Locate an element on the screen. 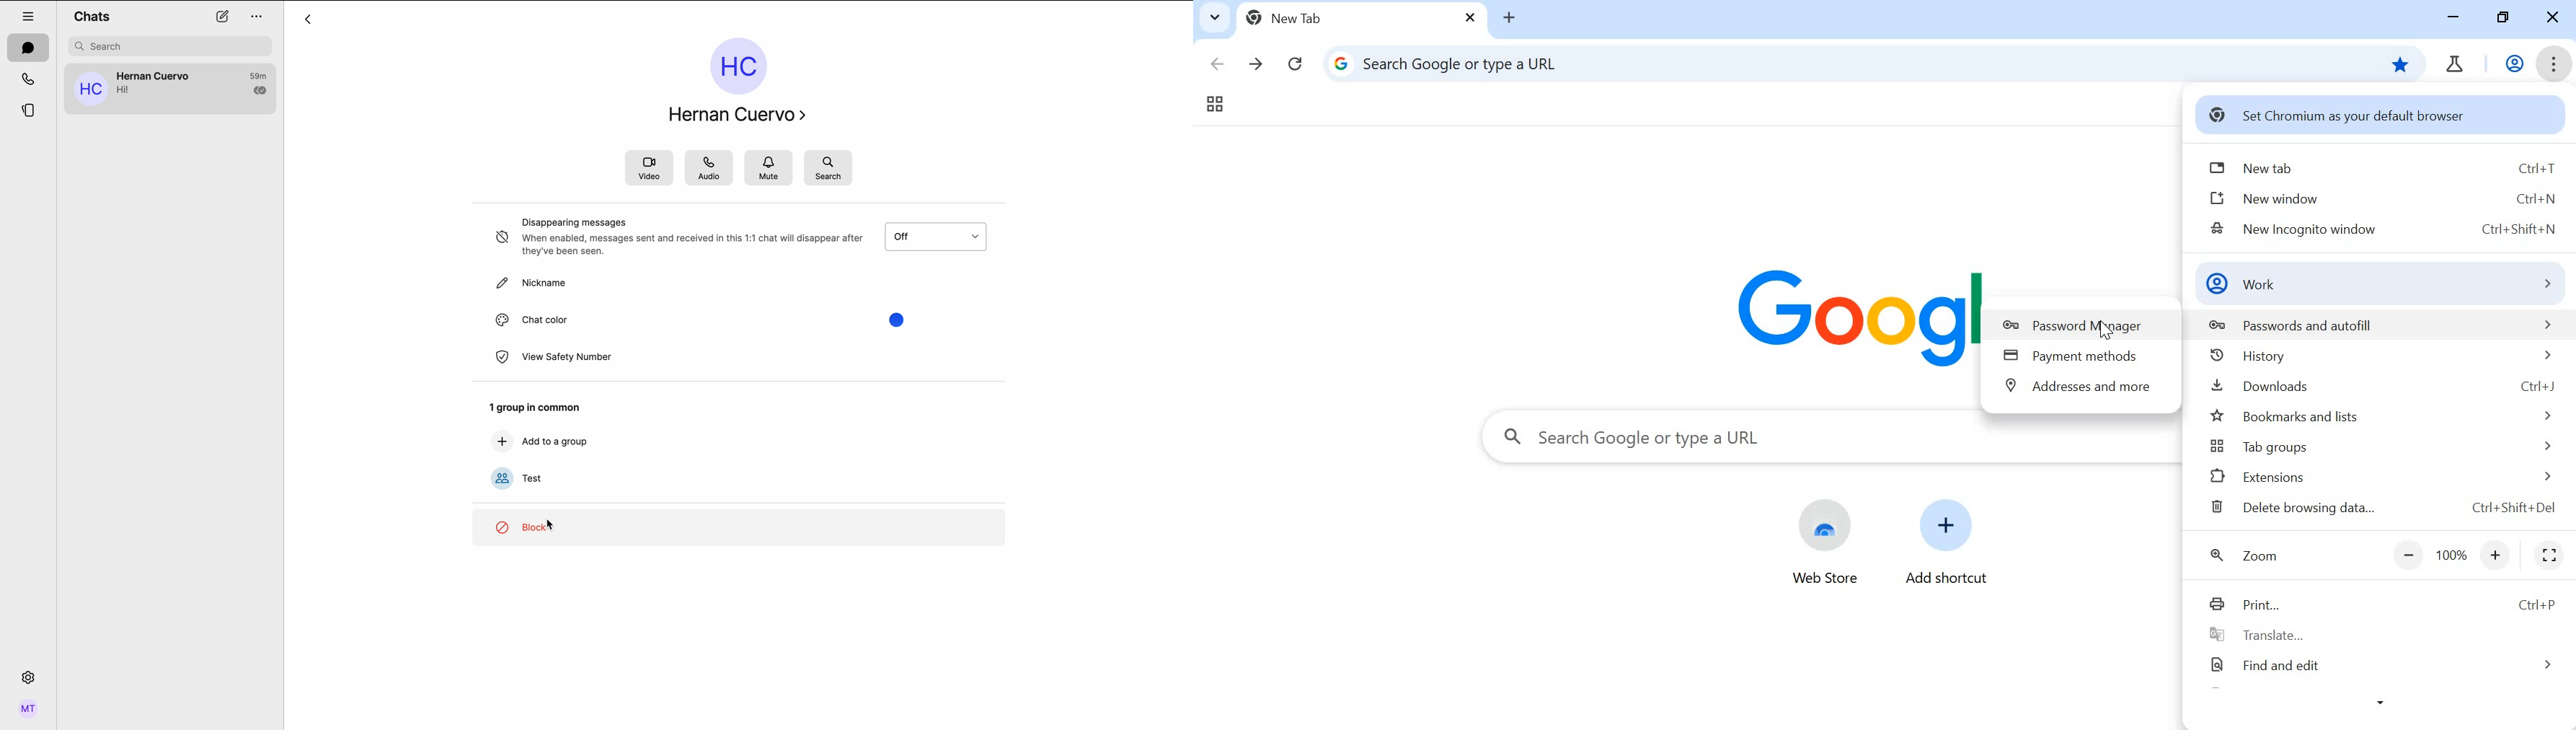 The image size is (2576, 756). 1 group in common is located at coordinates (533, 408).